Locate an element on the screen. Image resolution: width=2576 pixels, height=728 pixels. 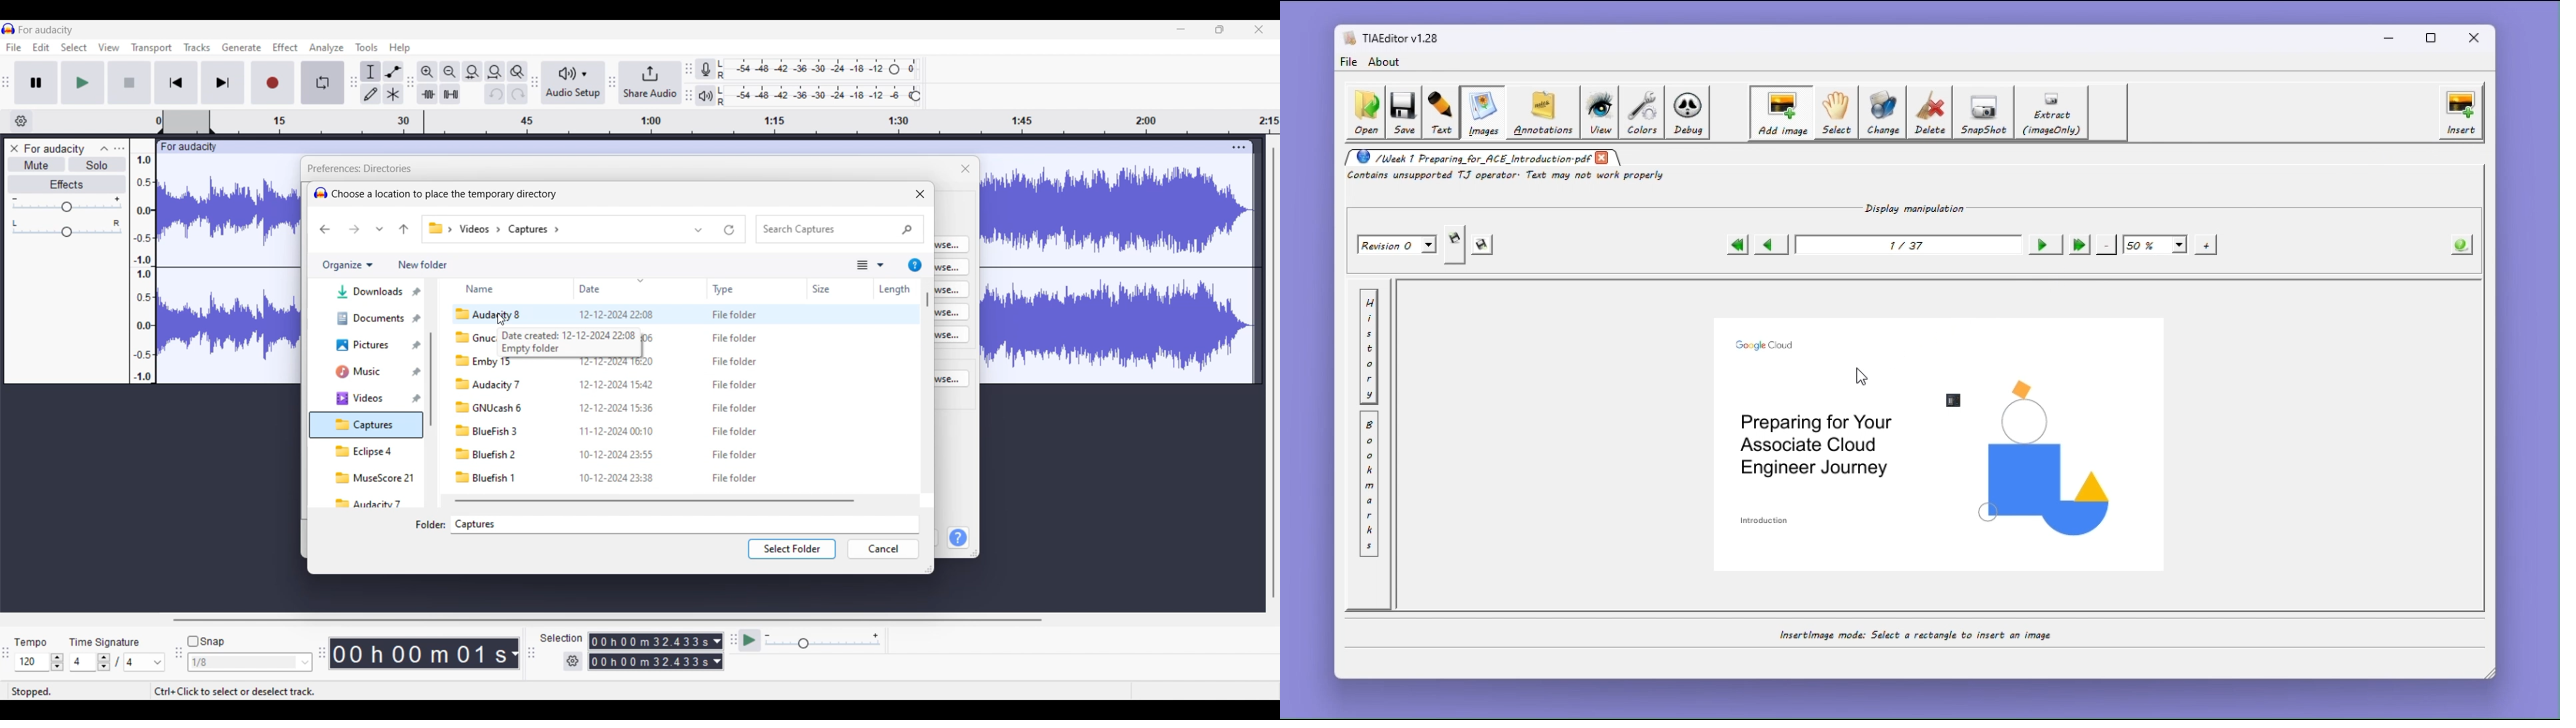
date created: 12-12-2024 22:08 empty folder is located at coordinates (571, 343).